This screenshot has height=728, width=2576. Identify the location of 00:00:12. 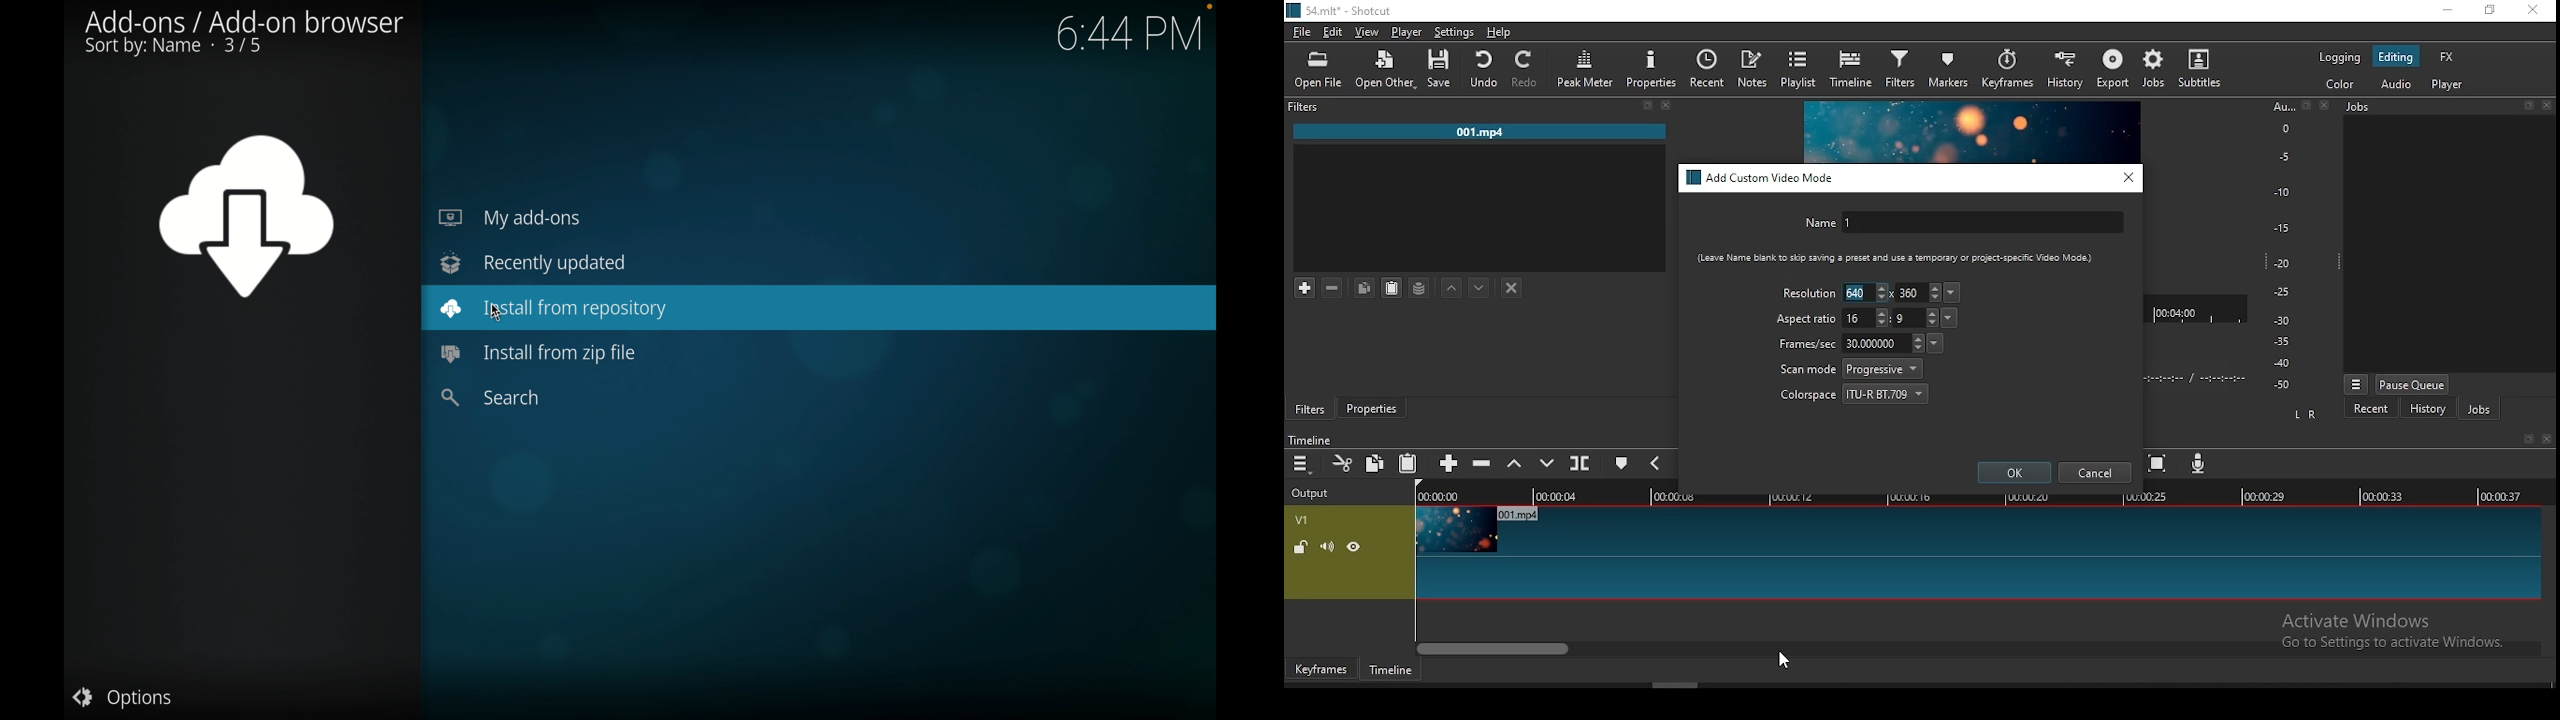
(1795, 496).